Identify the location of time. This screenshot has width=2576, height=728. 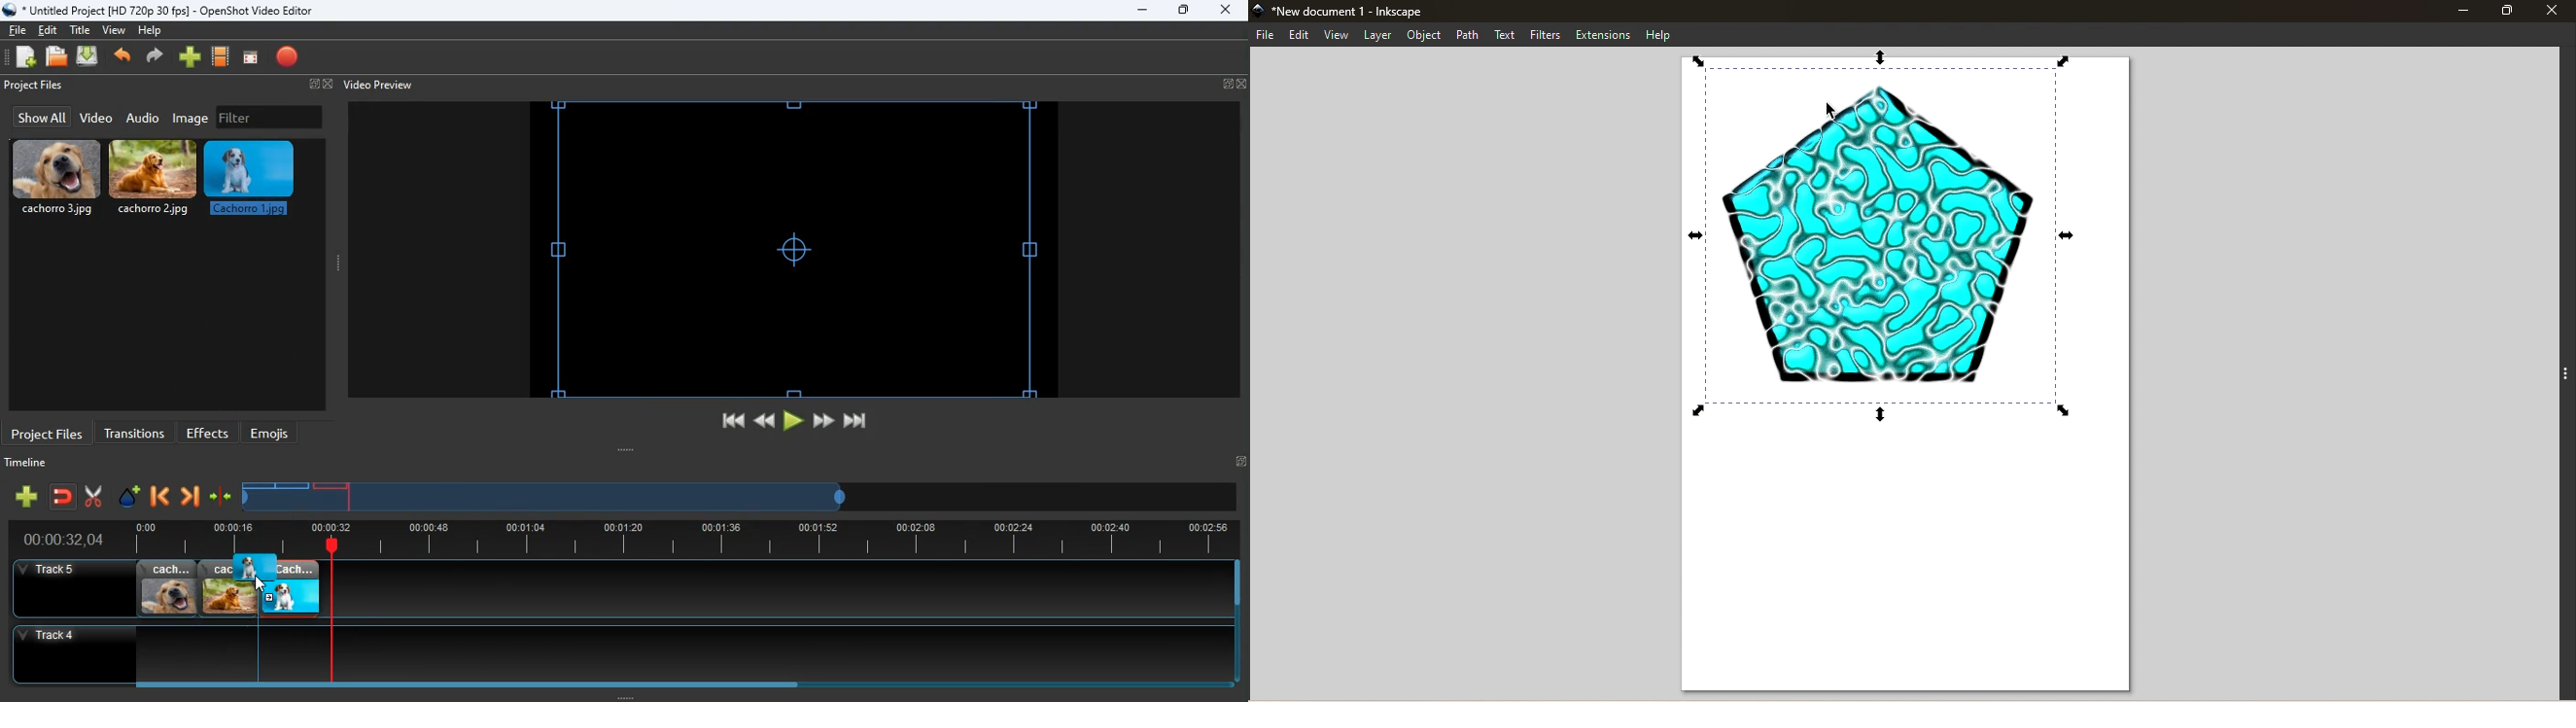
(56, 539).